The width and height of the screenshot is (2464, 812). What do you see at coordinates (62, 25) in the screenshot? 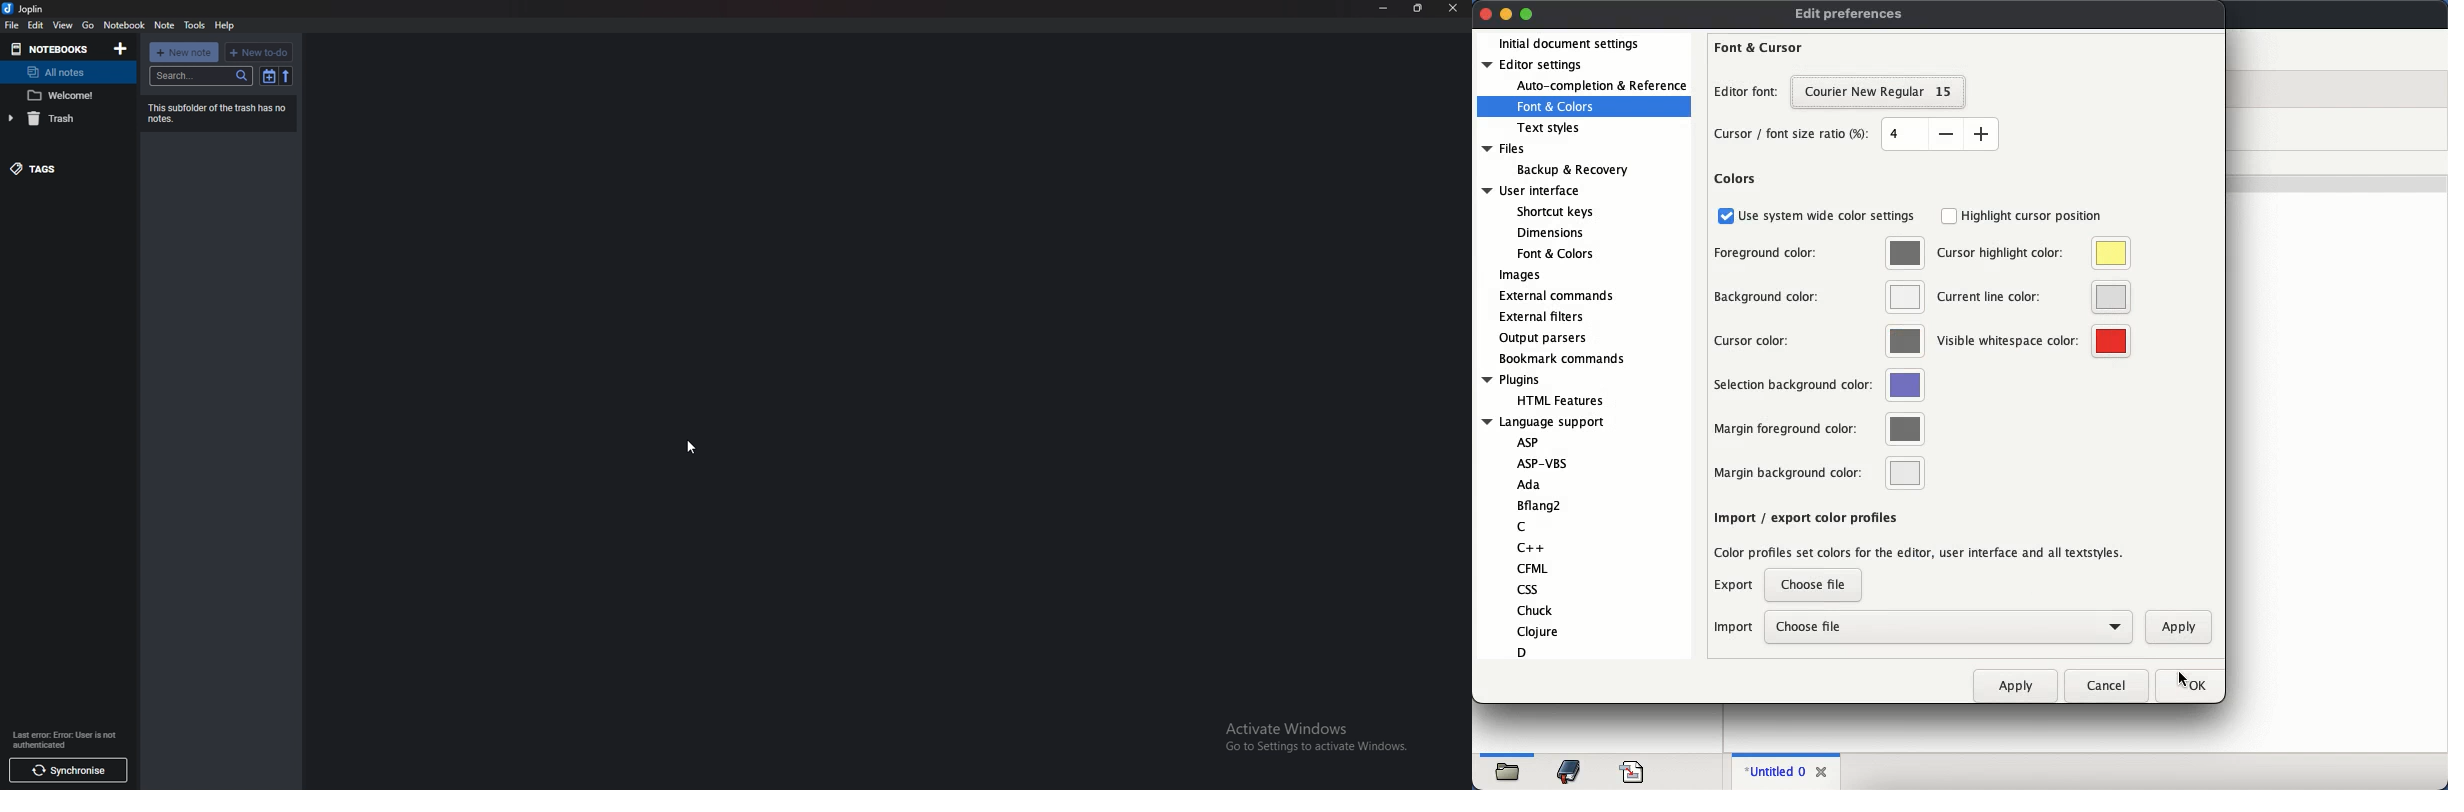
I see `view` at bounding box center [62, 25].